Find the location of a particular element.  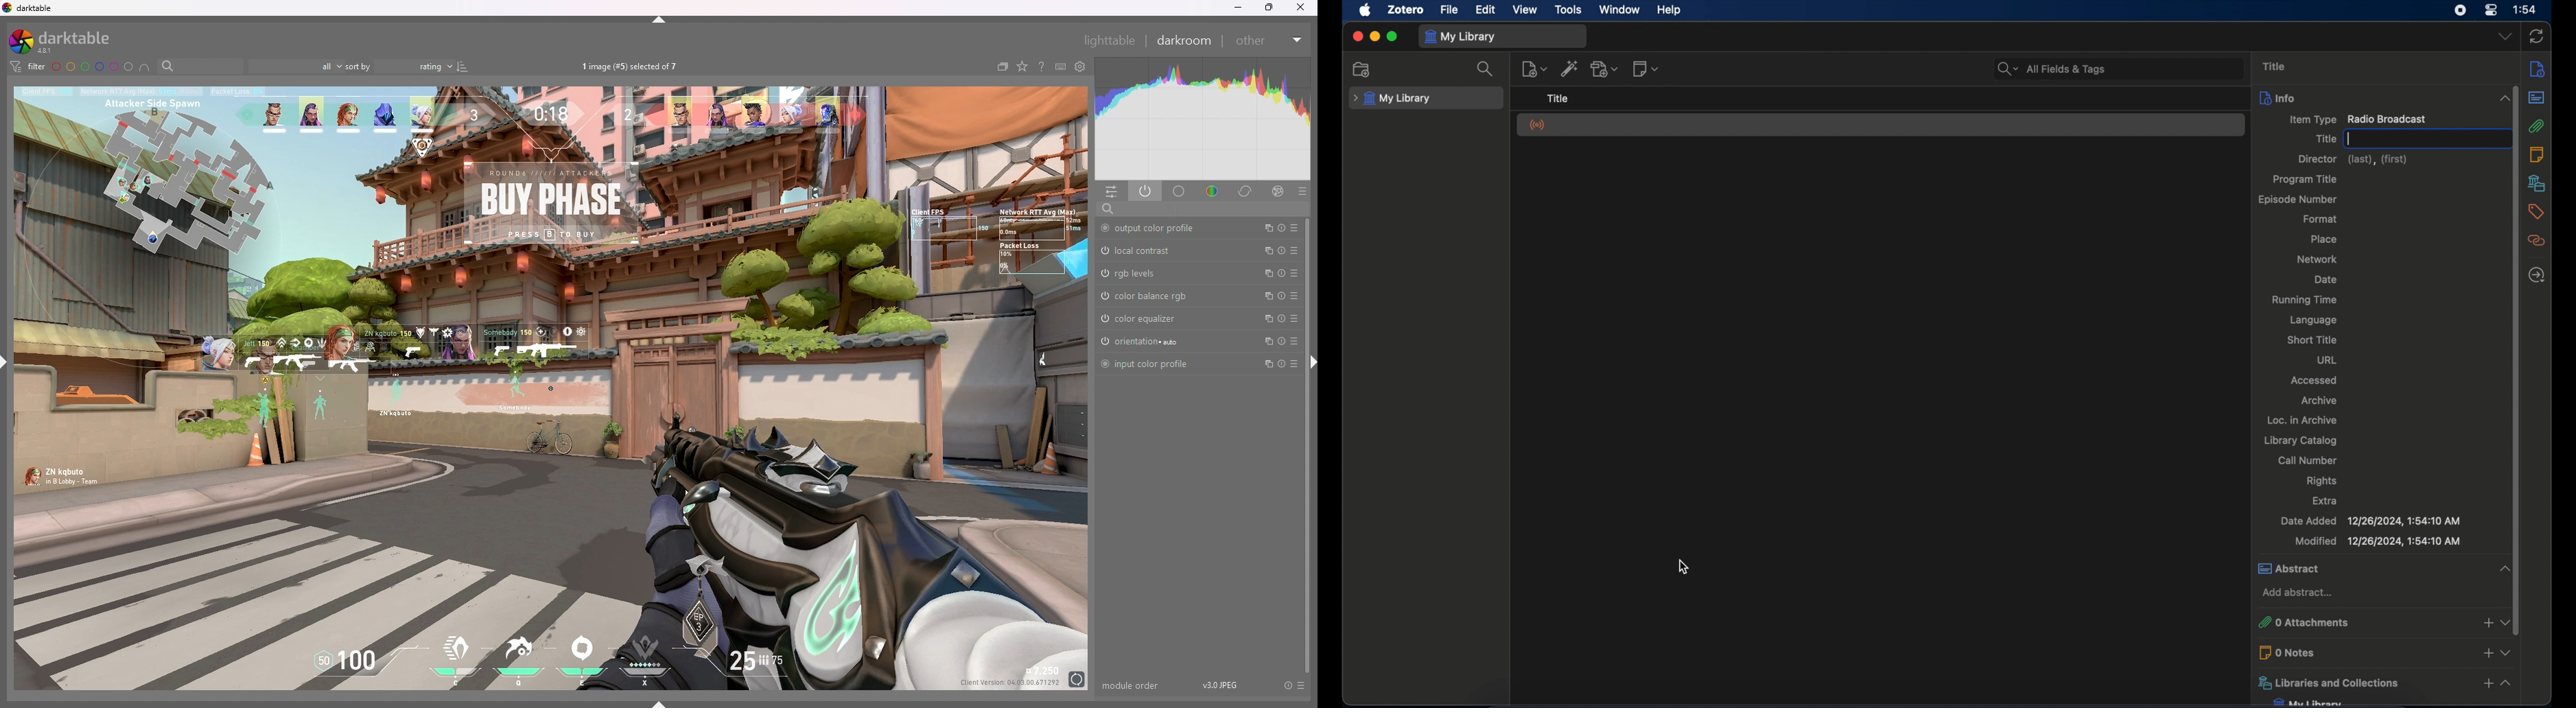

1:54 is located at coordinates (2527, 10).